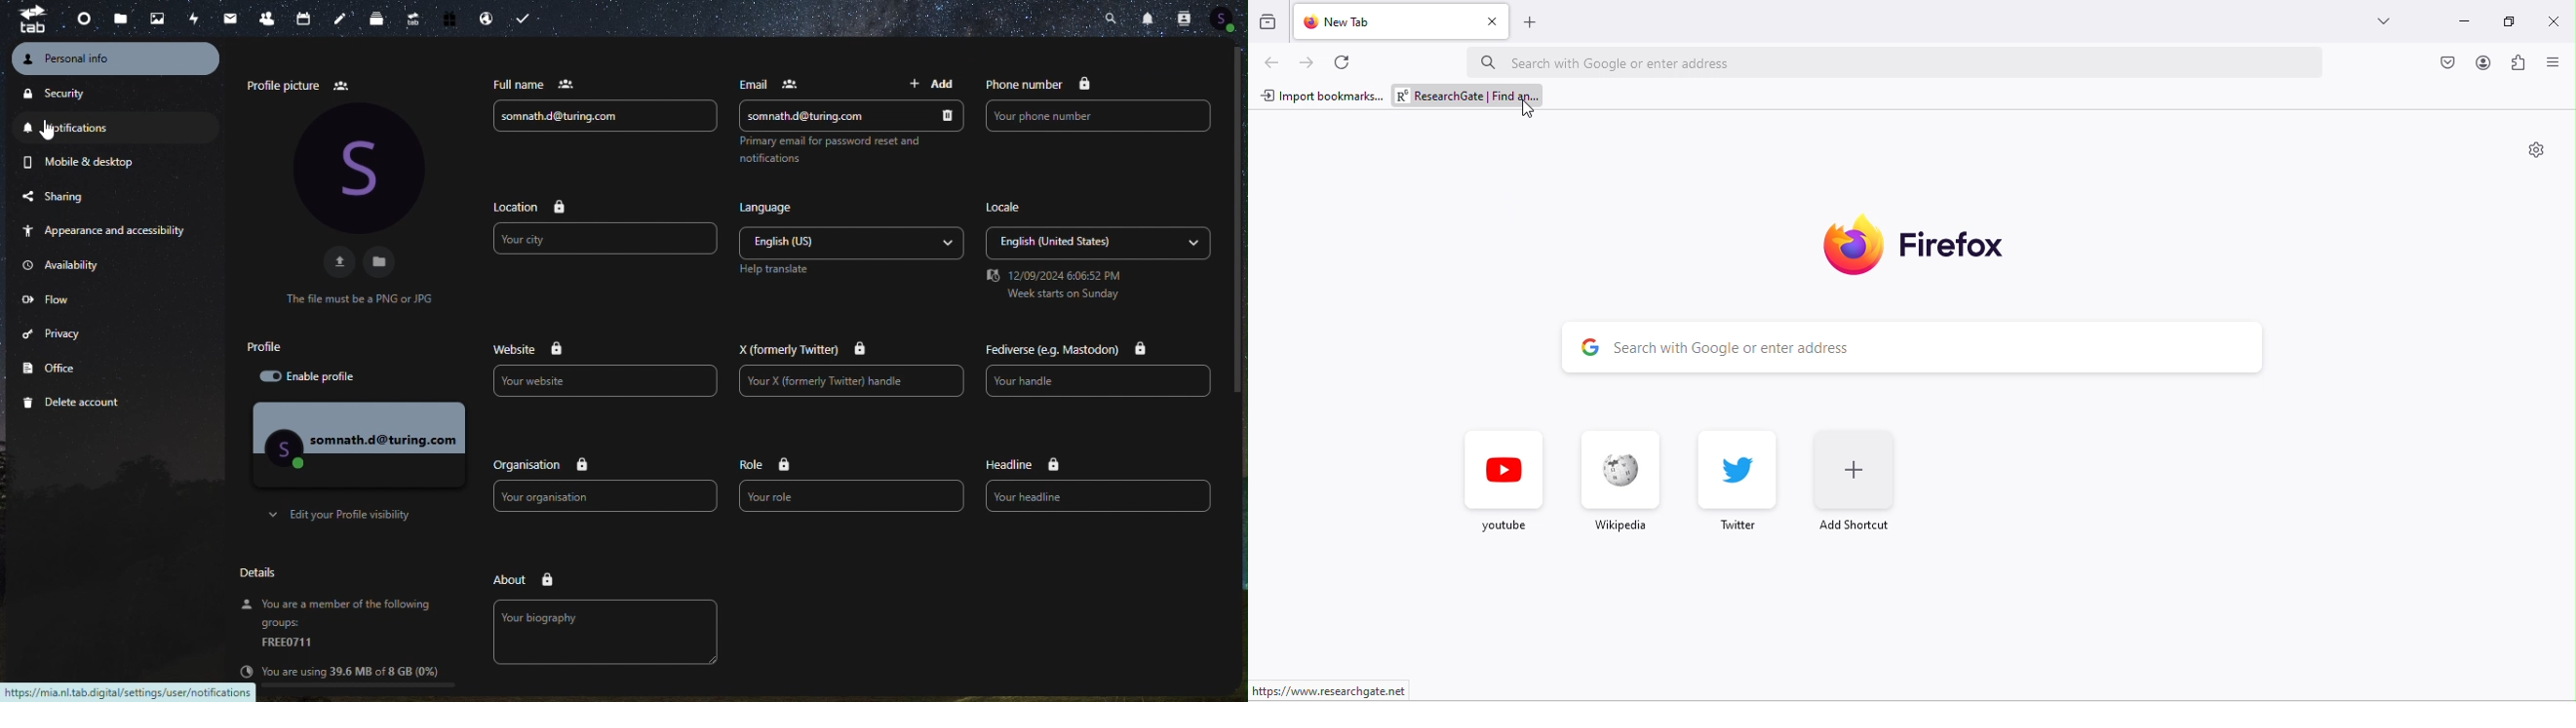 This screenshot has height=728, width=2576. Describe the element at coordinates (2381, 21) in the screenshot. I see `more` at that location.